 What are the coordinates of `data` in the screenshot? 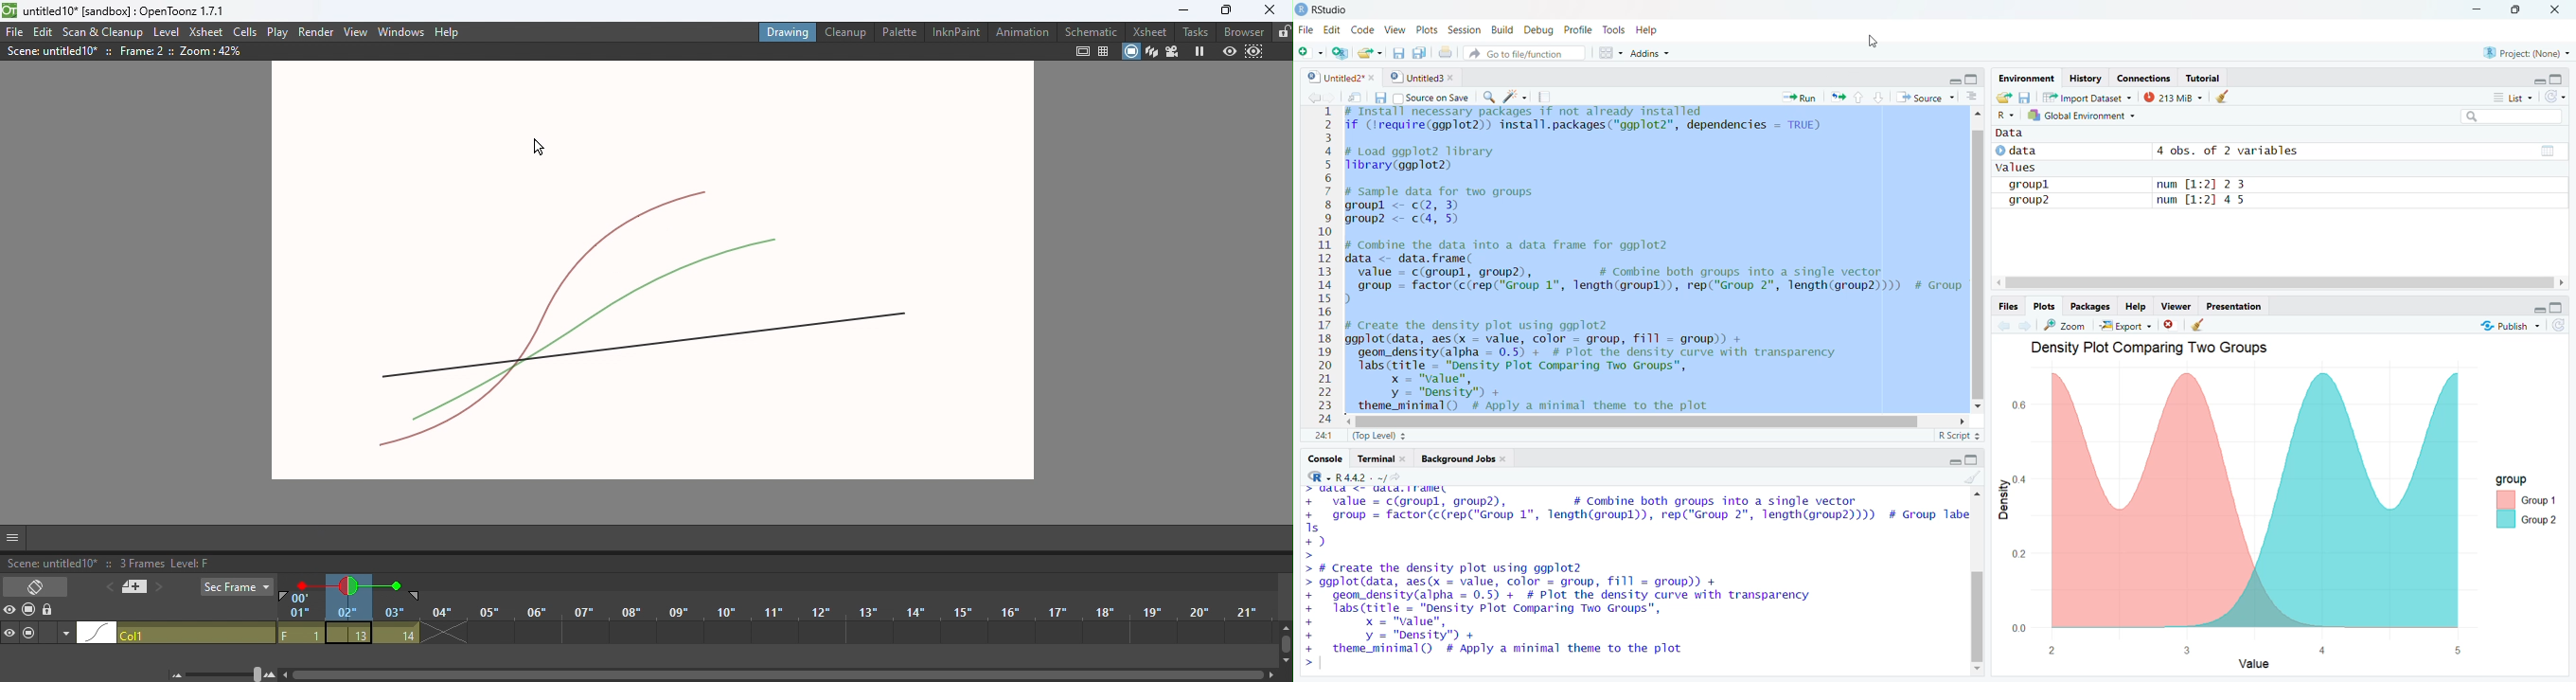 It's located at (2015, 135).